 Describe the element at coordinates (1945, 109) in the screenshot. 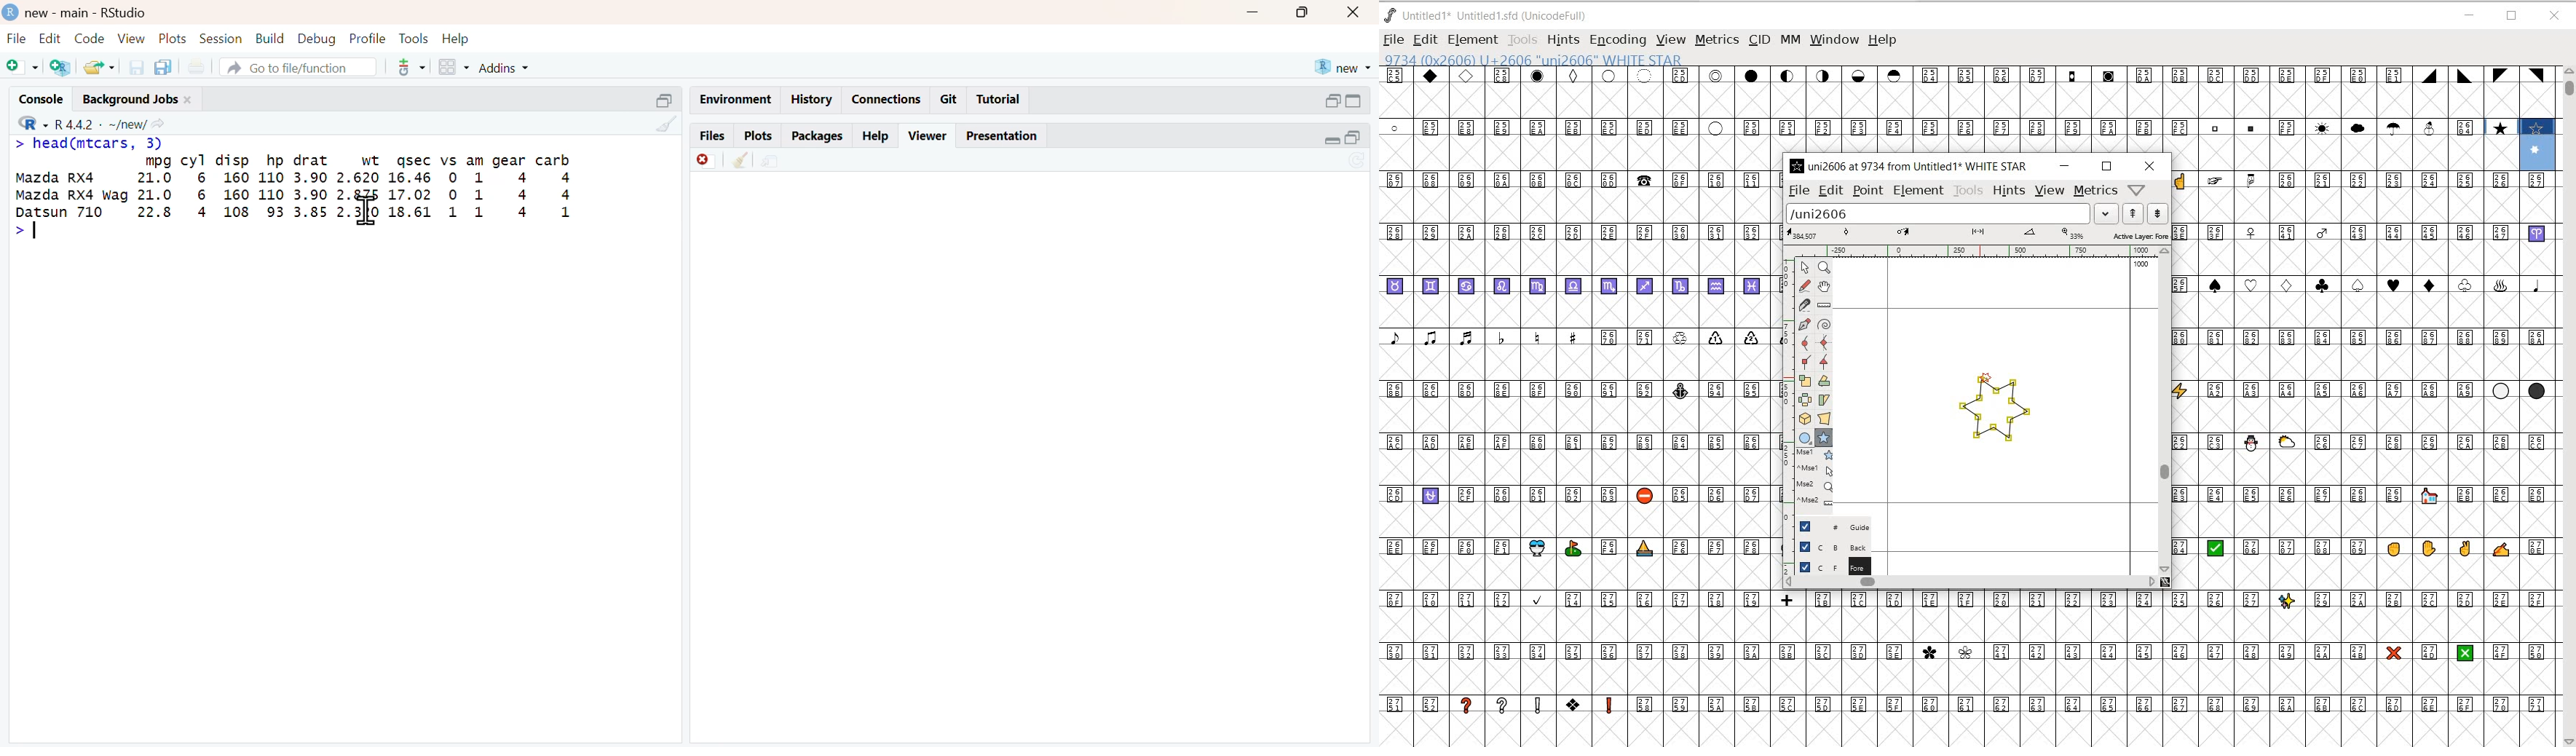

I see `GLYPHY CHARACTERS & NUMBERS` at that location.